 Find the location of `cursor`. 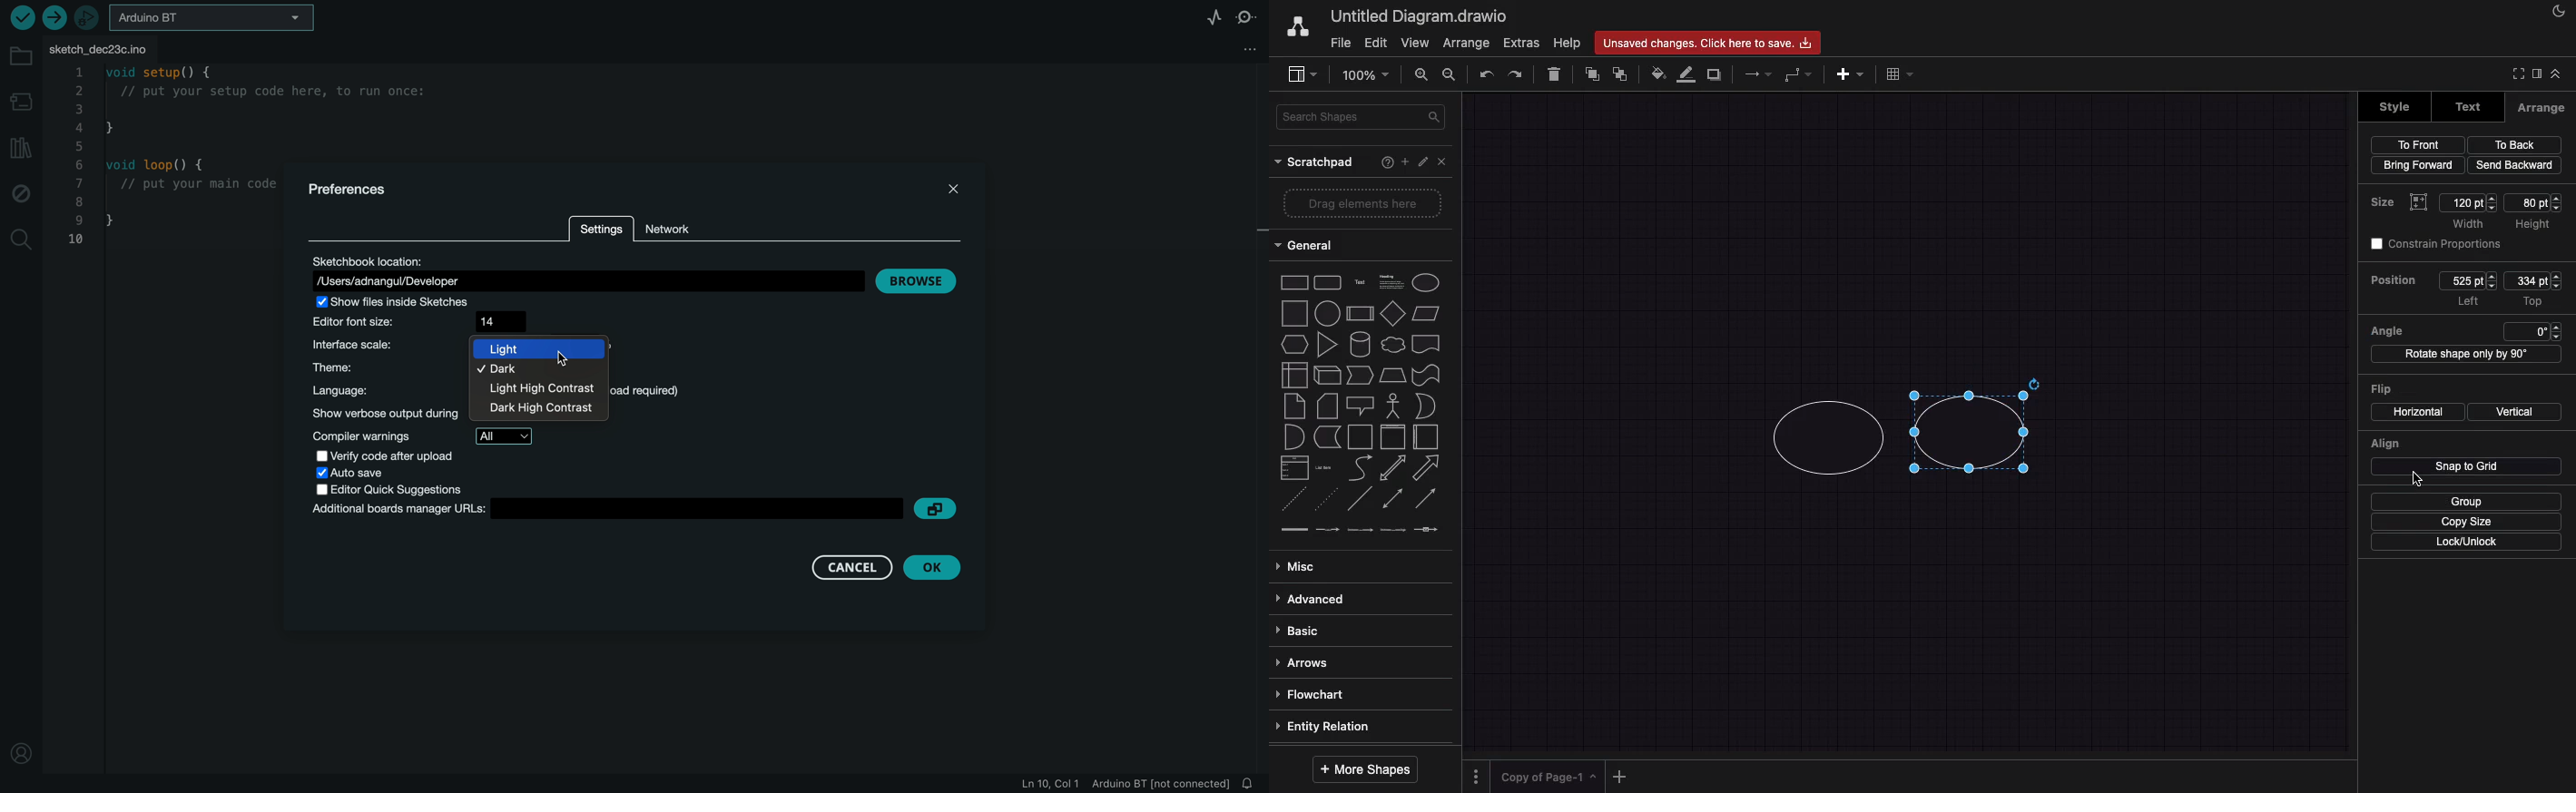

cursor is located at coordinates (2413, 480).